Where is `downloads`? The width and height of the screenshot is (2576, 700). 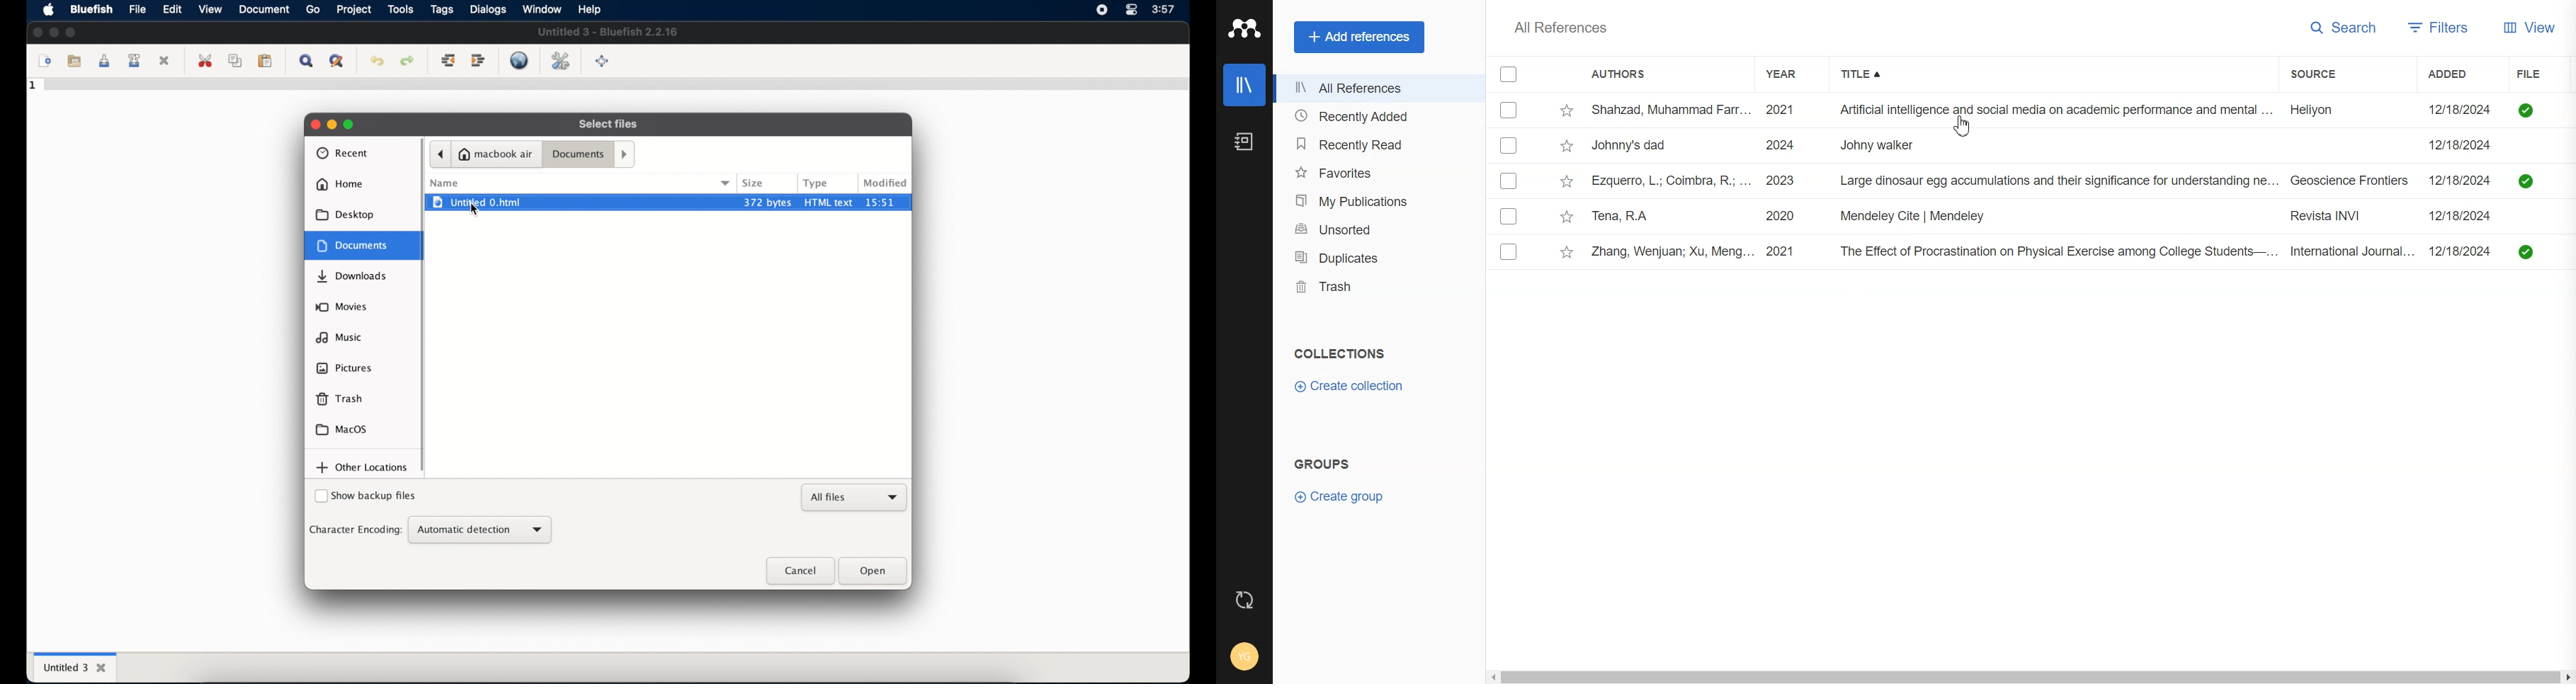 downloads is located at coordinates (354, 277).